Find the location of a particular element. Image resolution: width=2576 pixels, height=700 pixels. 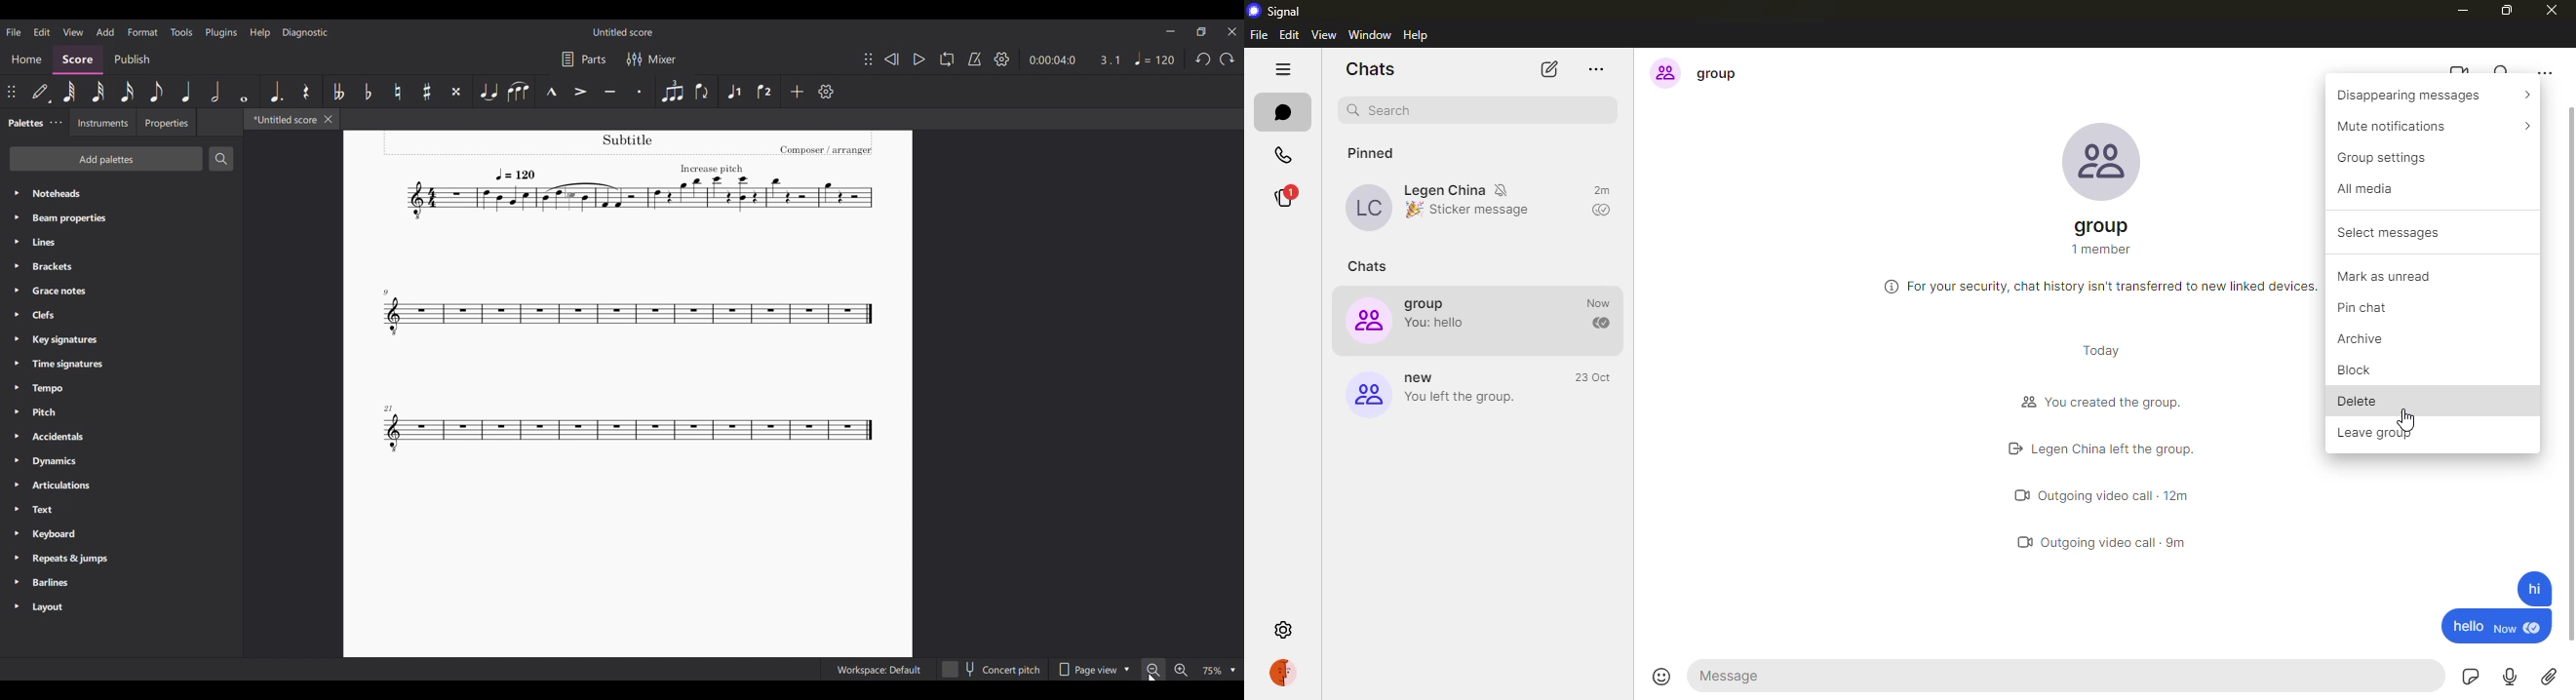

Current duration is located at coordinates (1051, 60).